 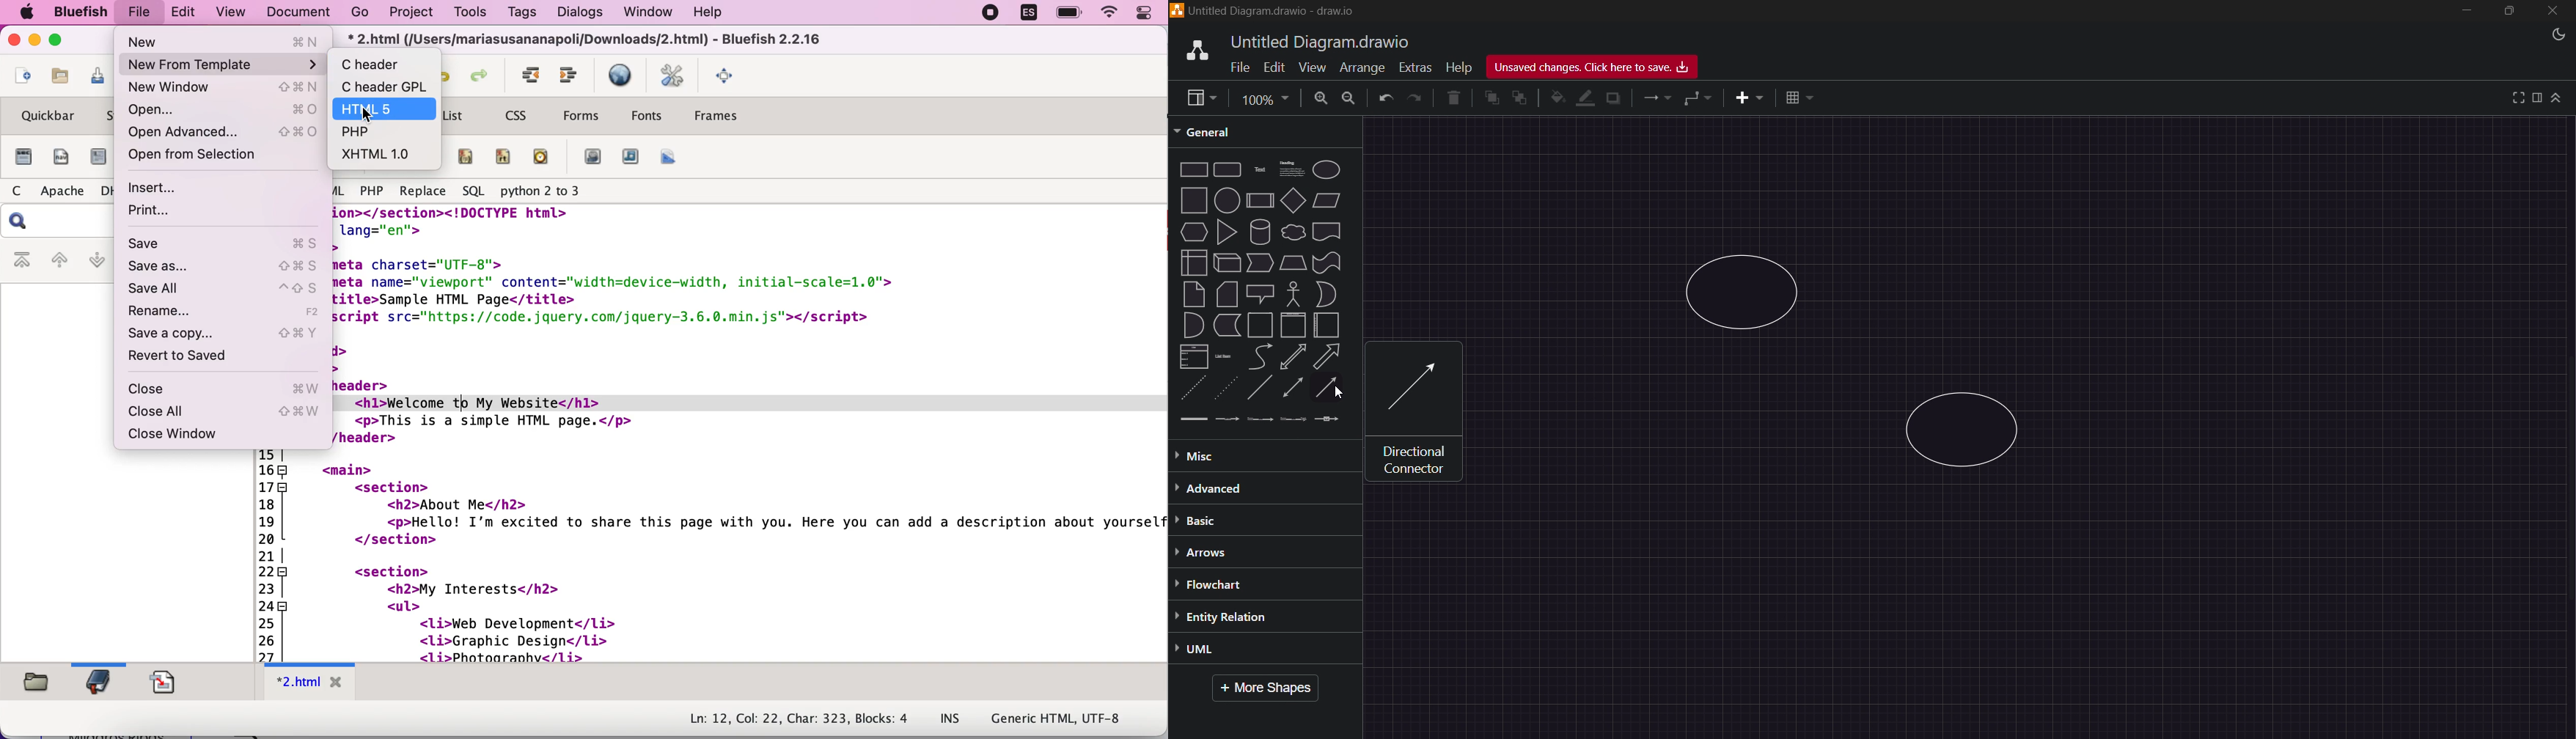 I want to click on maximize, so click(x=60, y=41).